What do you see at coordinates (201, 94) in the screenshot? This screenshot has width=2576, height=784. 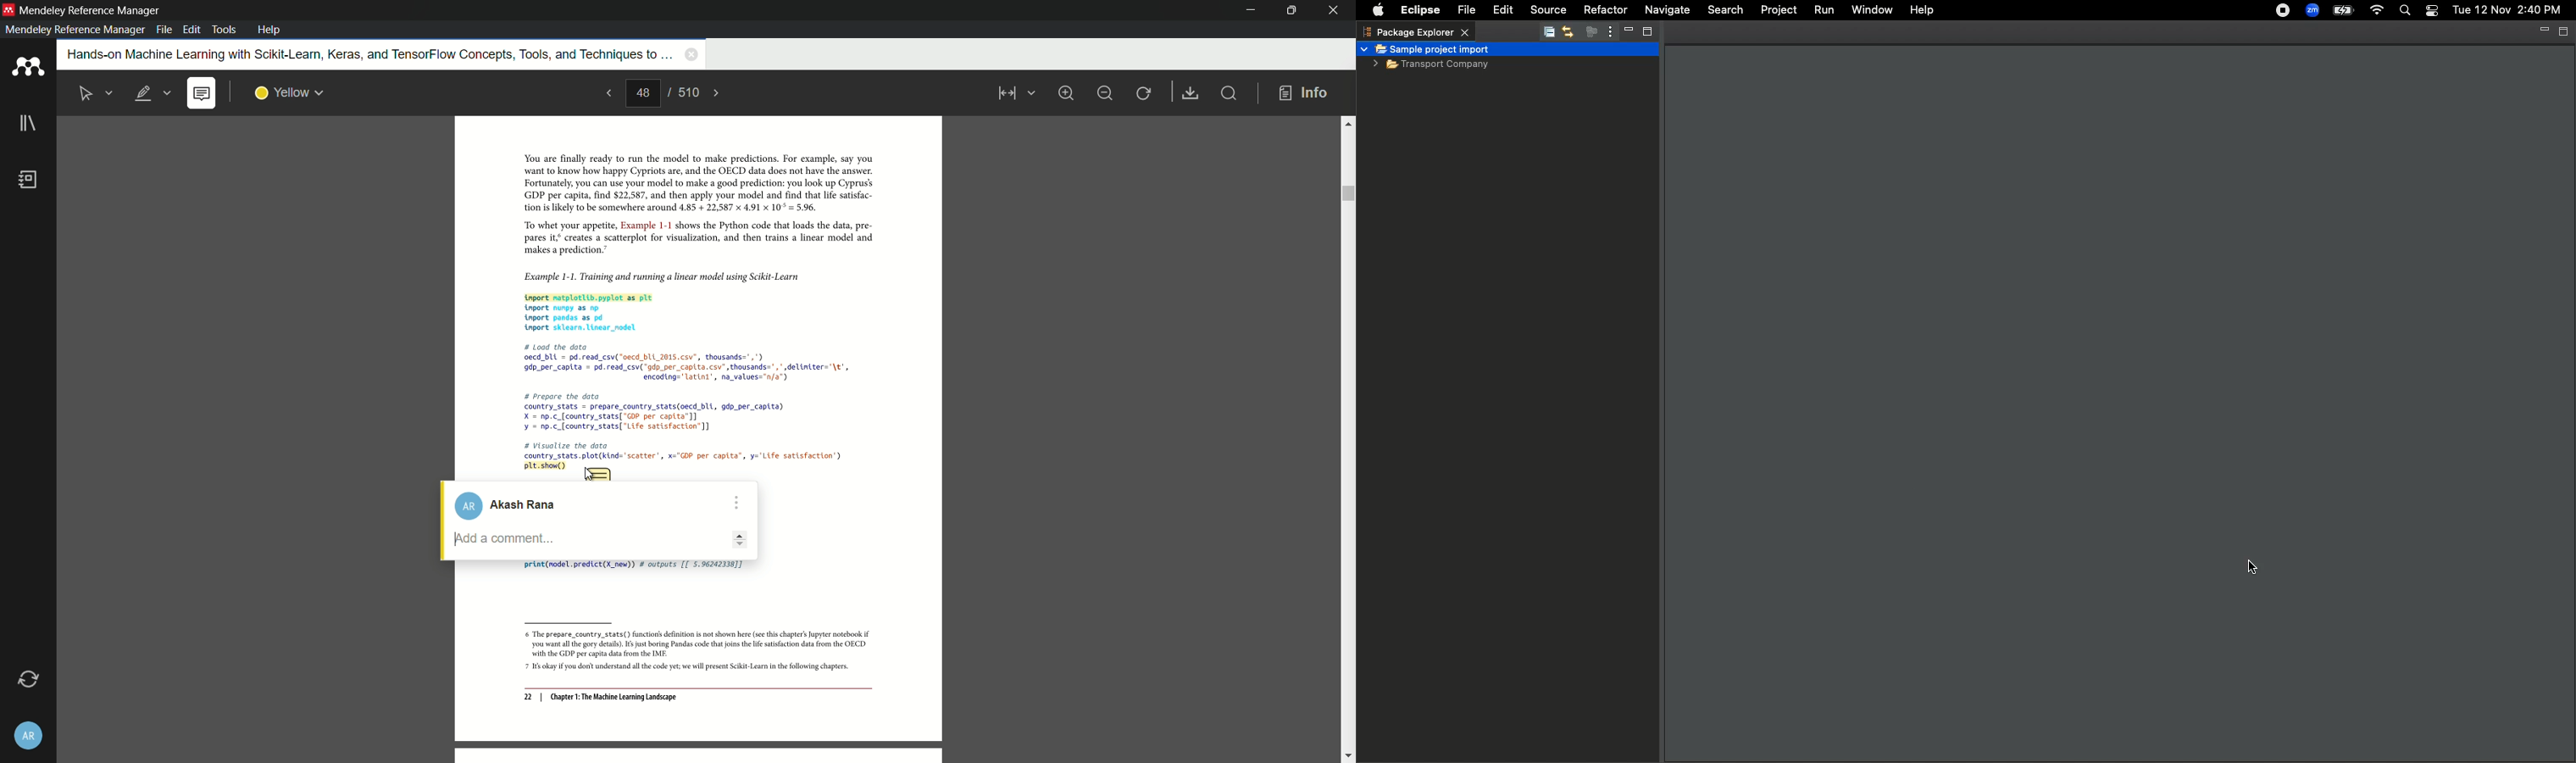 I see `add note` at bounding box center [201, 94].